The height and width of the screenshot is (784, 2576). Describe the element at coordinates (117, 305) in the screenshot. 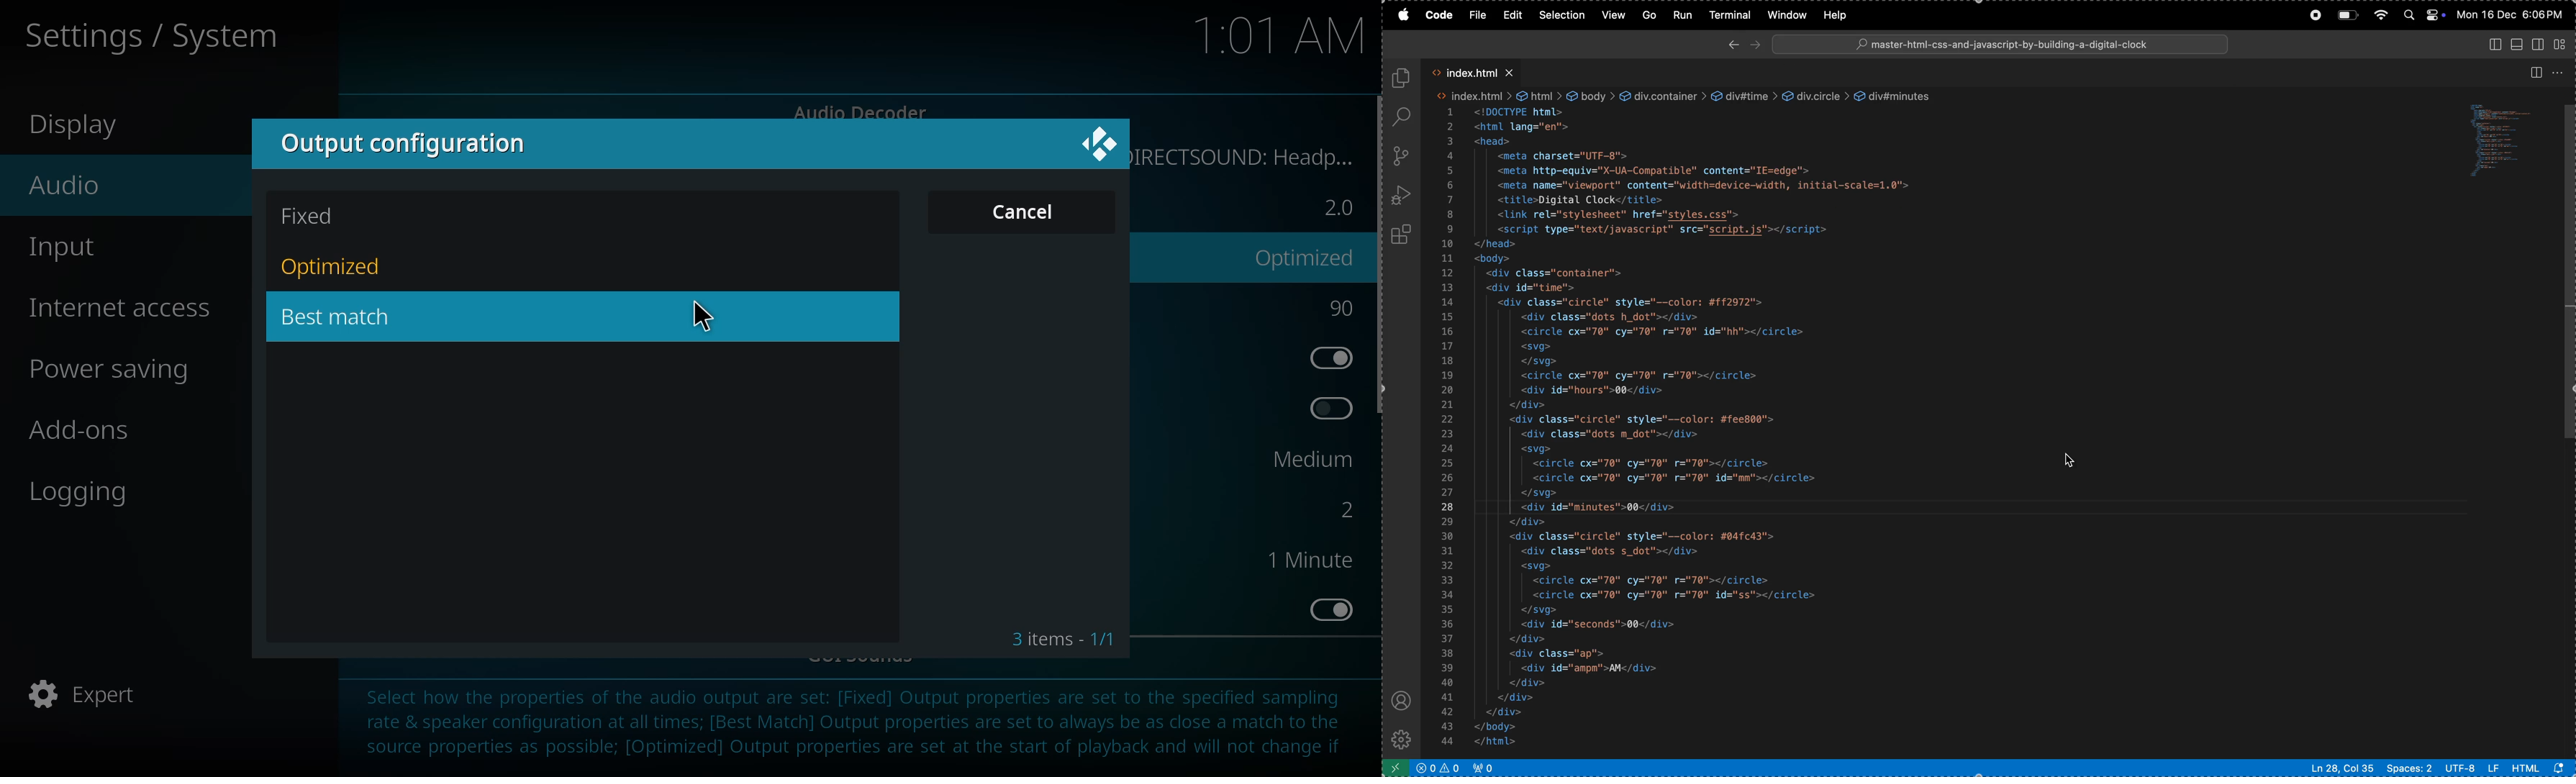

I see `internet access` at that location.